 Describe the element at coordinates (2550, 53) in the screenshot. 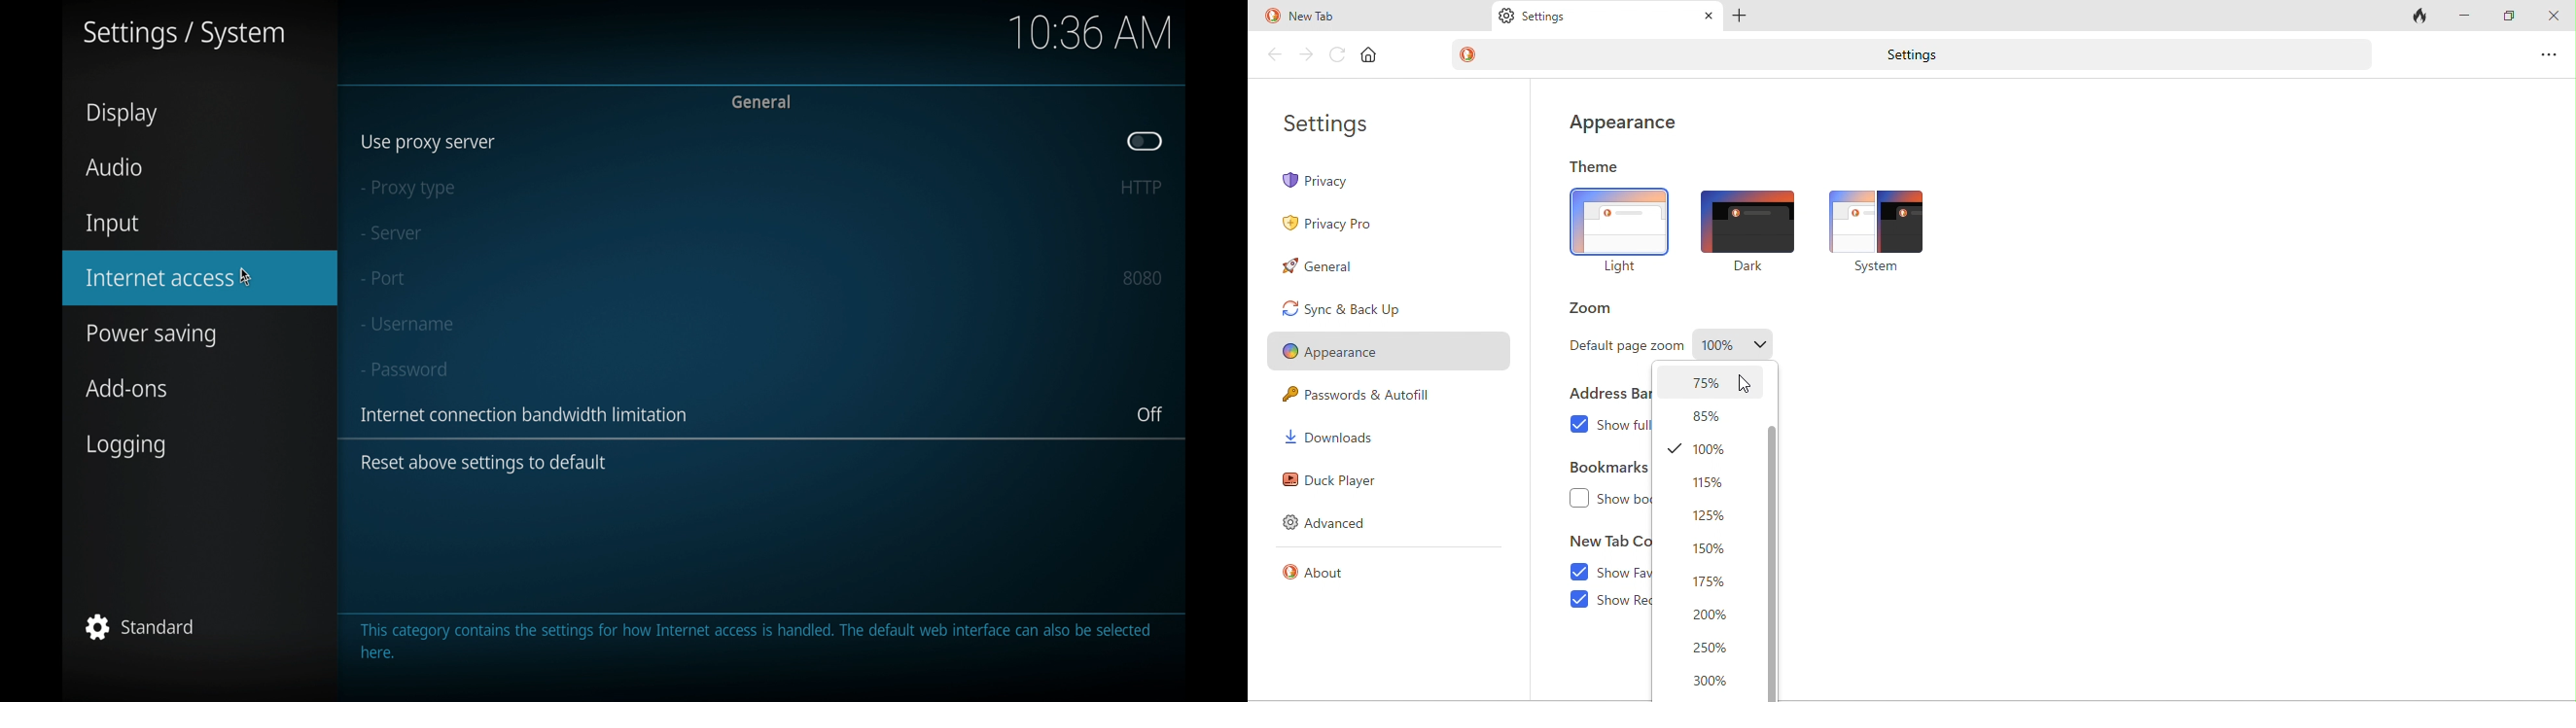

I see `options` at that location.